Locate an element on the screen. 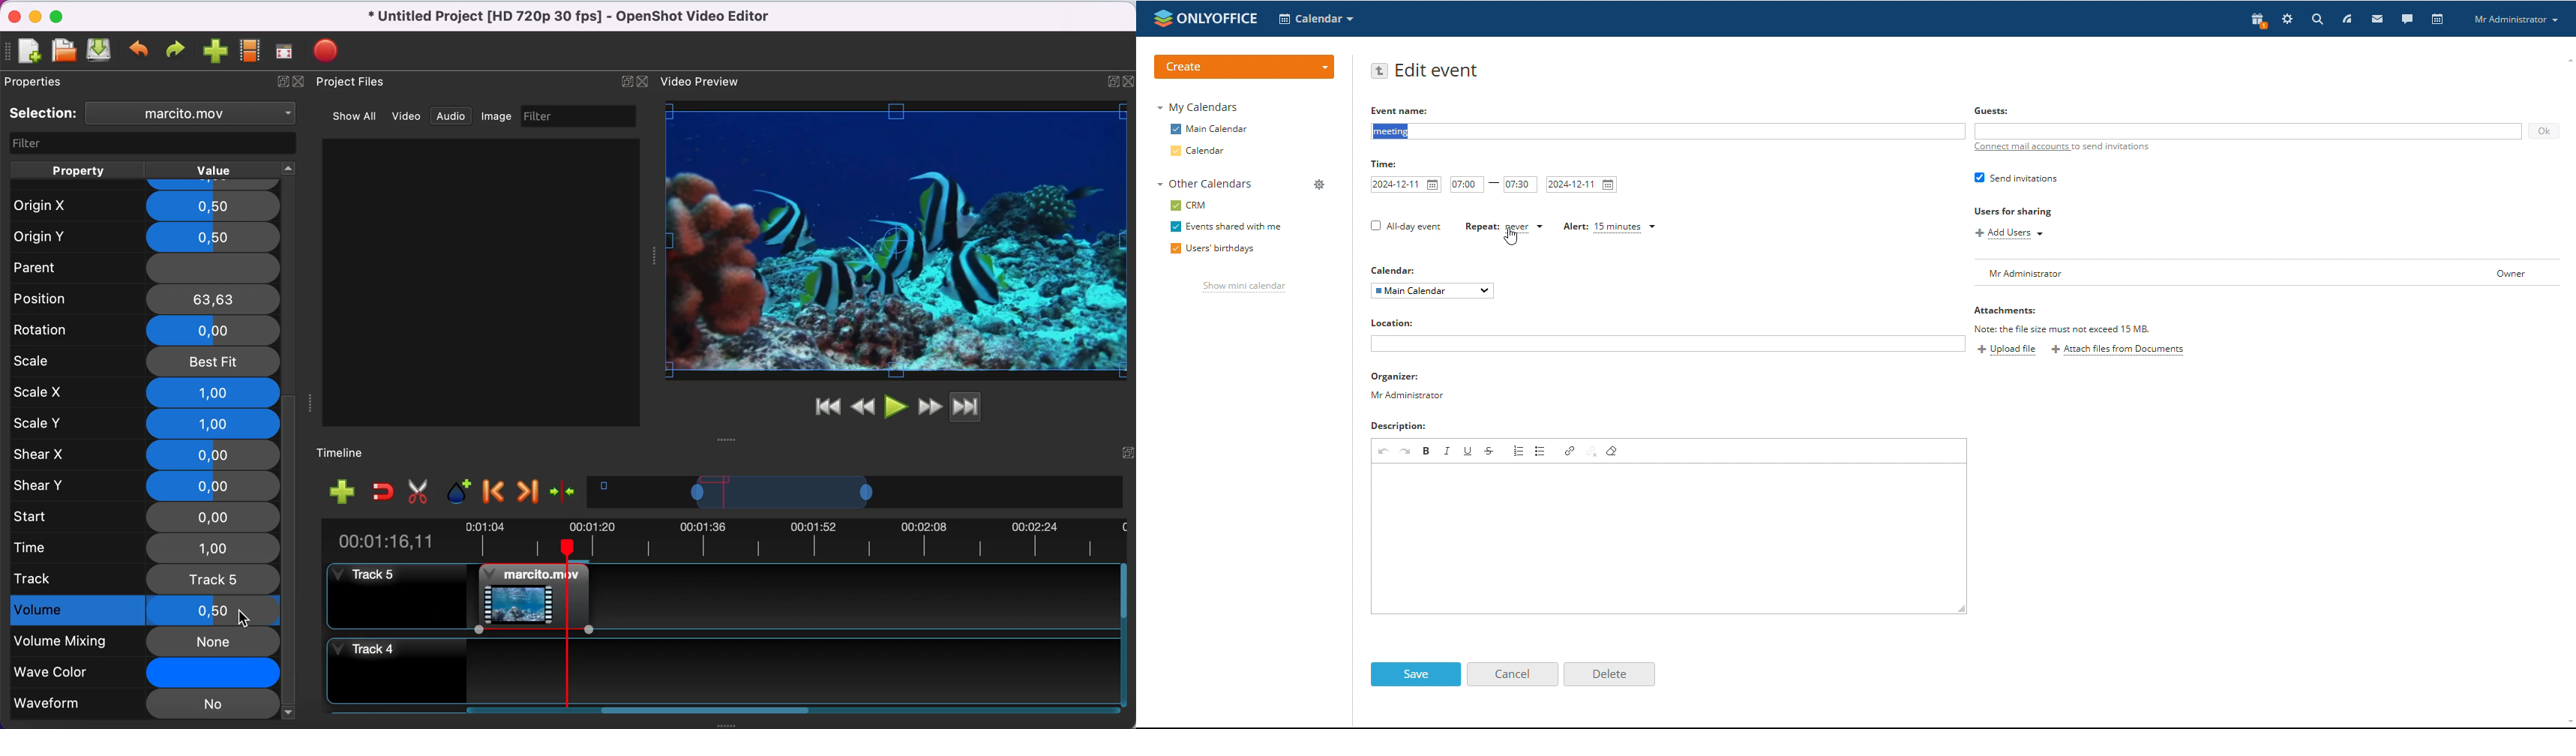 The width and height of the screenshot is (2576, 756). add track is located at coordinates (341, 493).